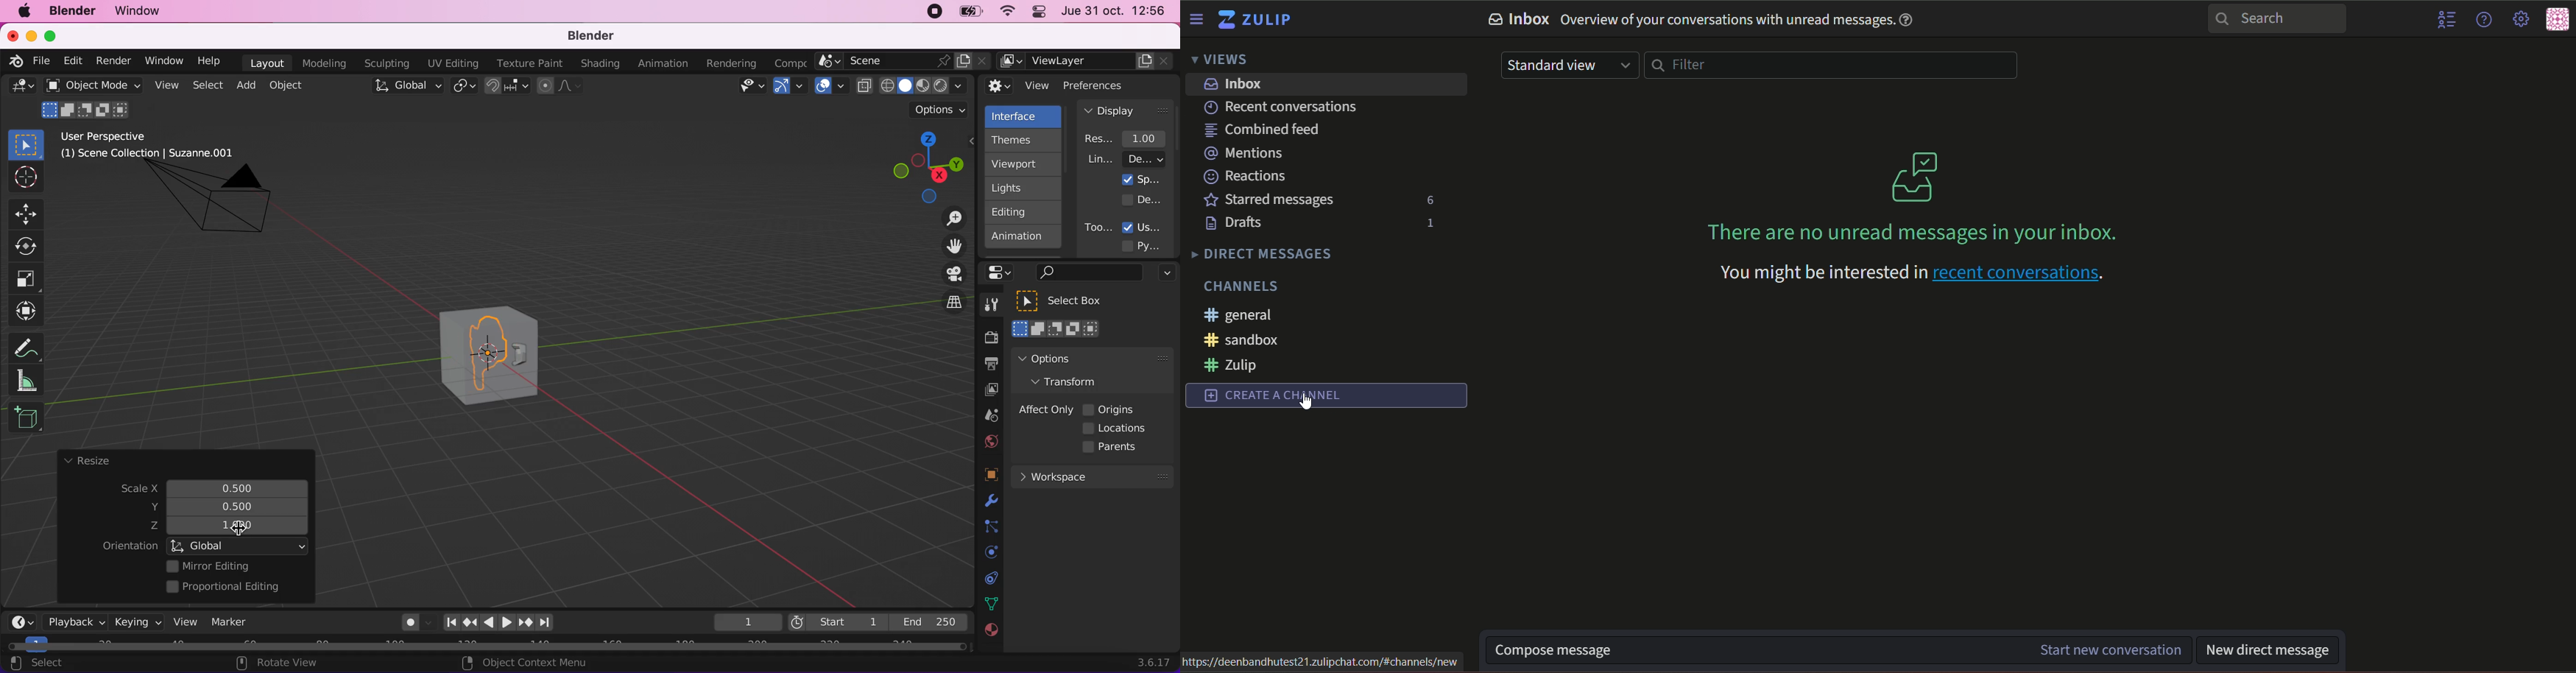 This screenshot has width=2576, height=700. What do you see at coordinates (32, 380) in the screenshot?
I see `measure` at bounding box center [32, 380].